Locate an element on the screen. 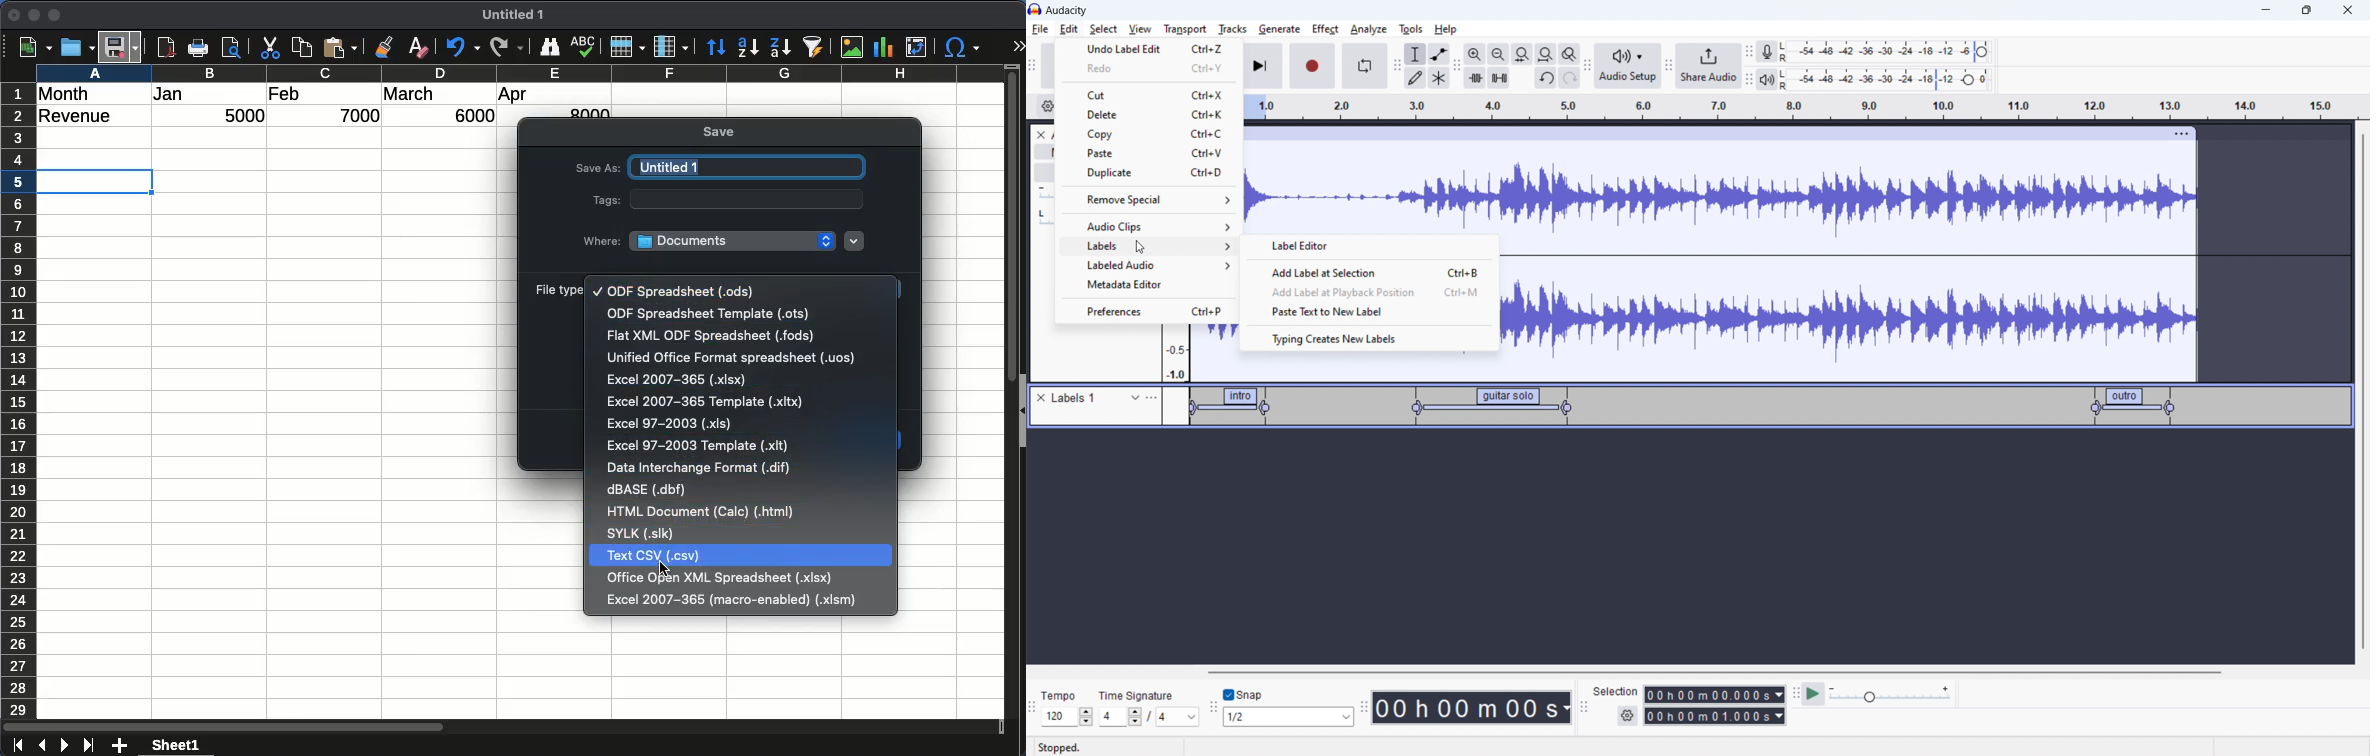  labels is located at coordinates (1076, 398).